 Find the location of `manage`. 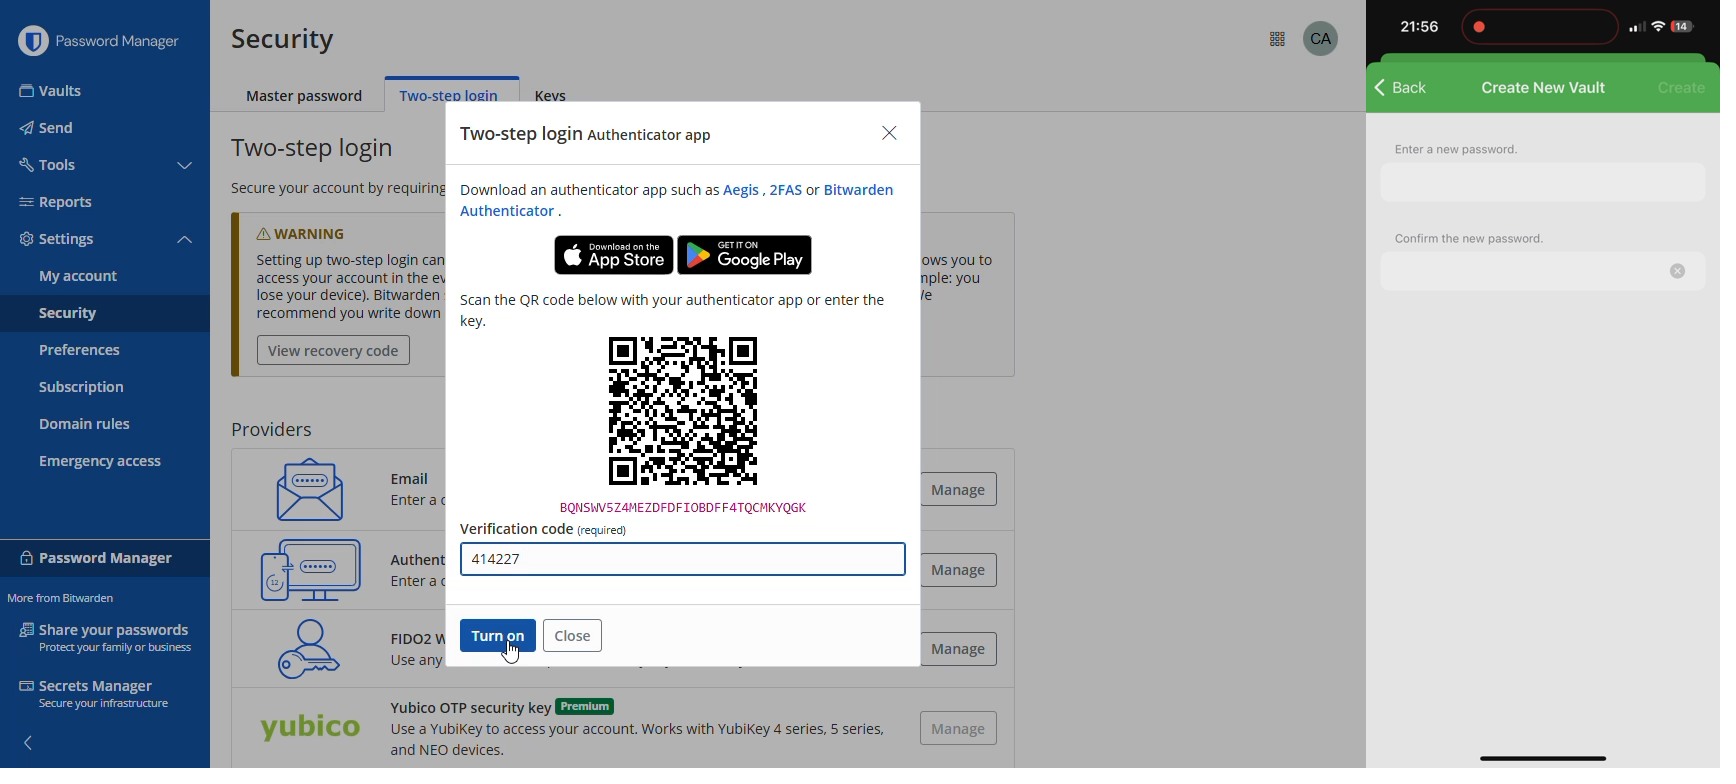

manage is located at coordinates (960, 729).